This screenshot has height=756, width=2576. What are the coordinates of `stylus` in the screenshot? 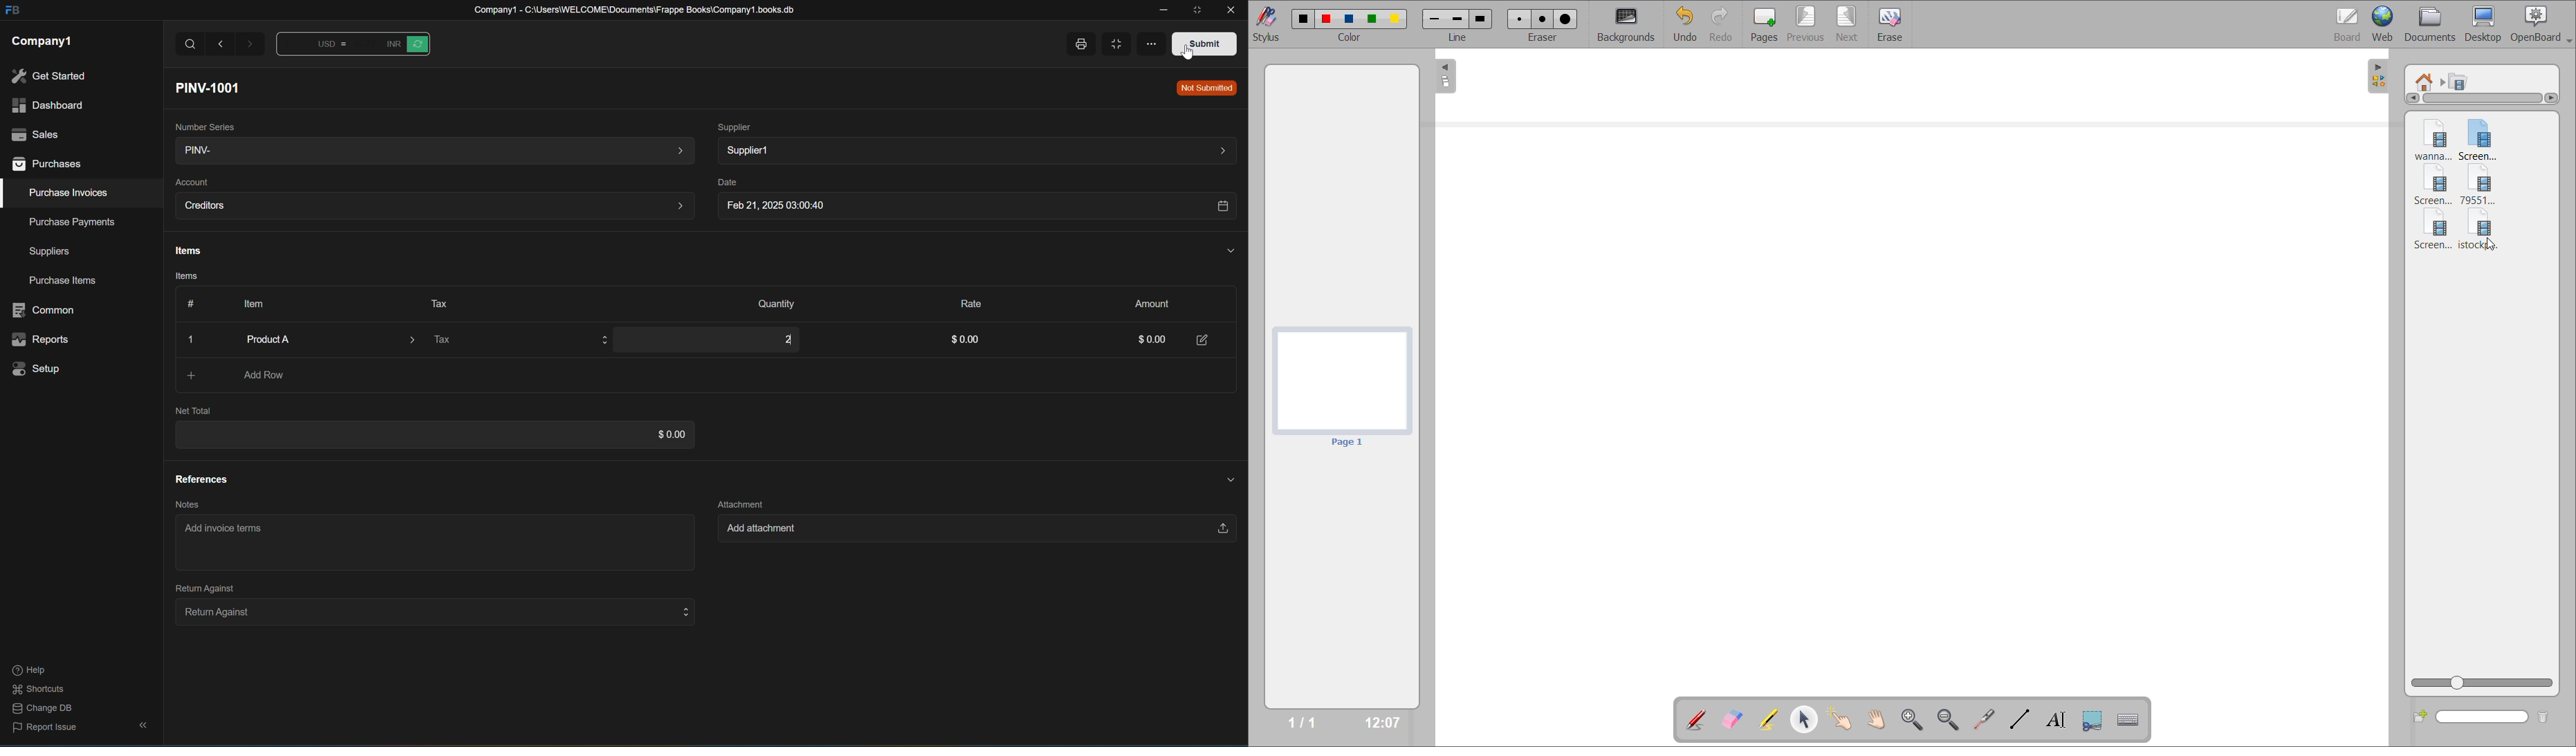 It's located at (1269, 24).